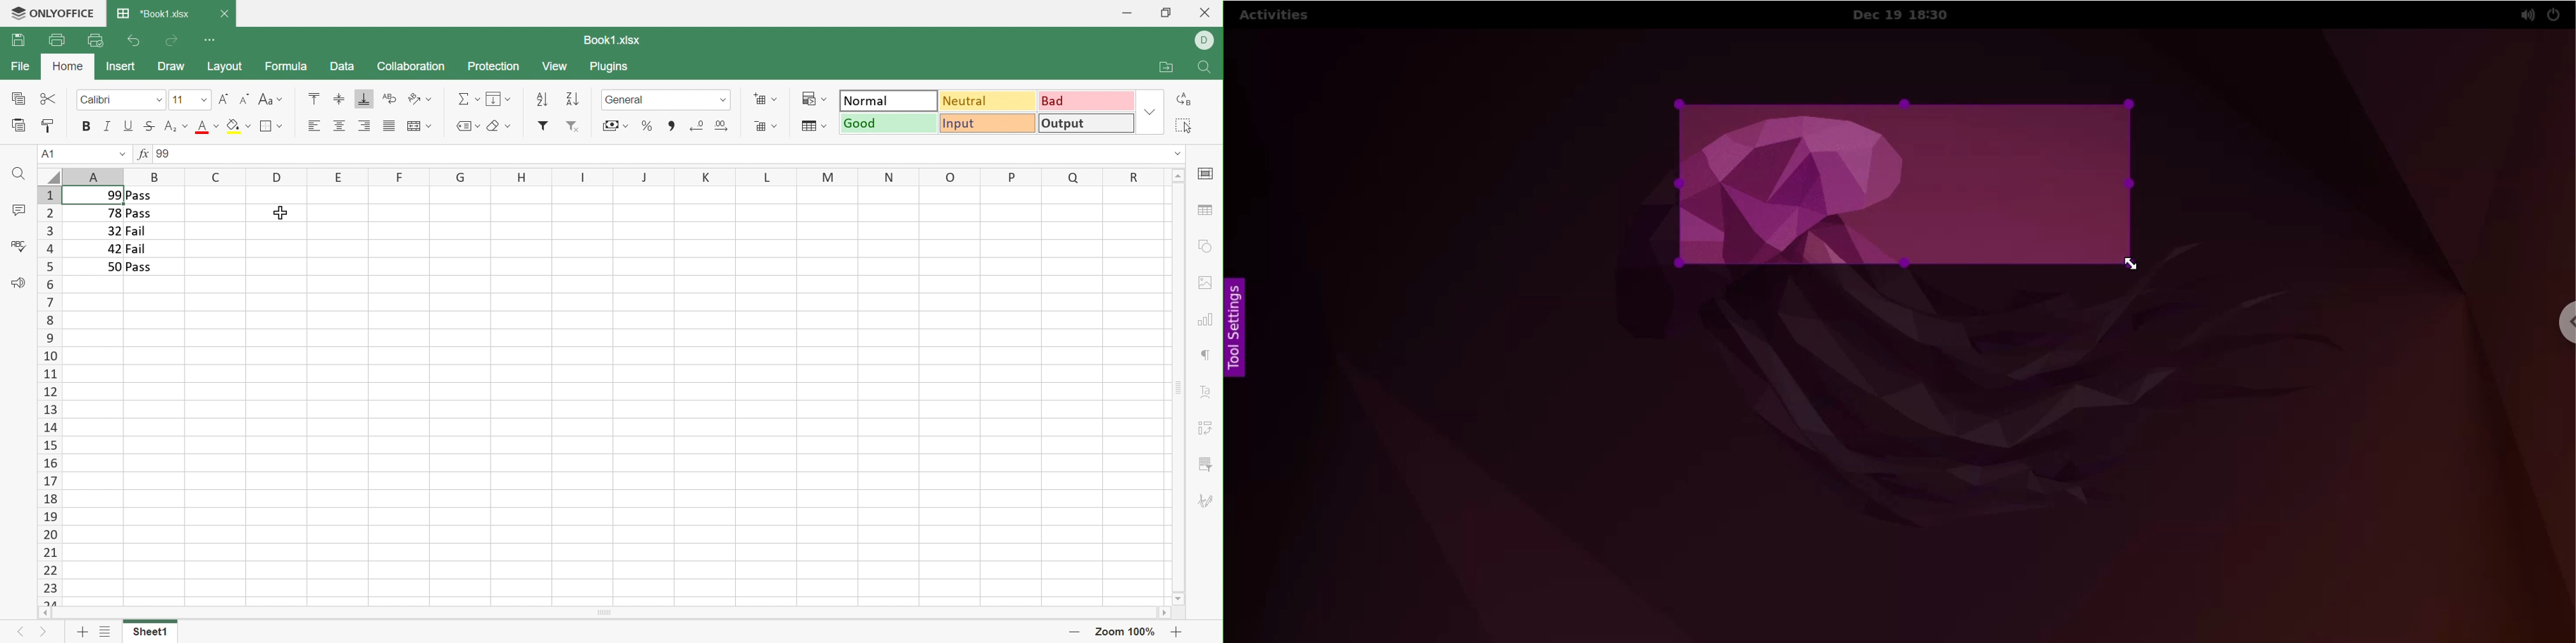  What do you see at coordinates (20, 632) in the screenshot?
I see `Next` at bounding box center [20, 632].